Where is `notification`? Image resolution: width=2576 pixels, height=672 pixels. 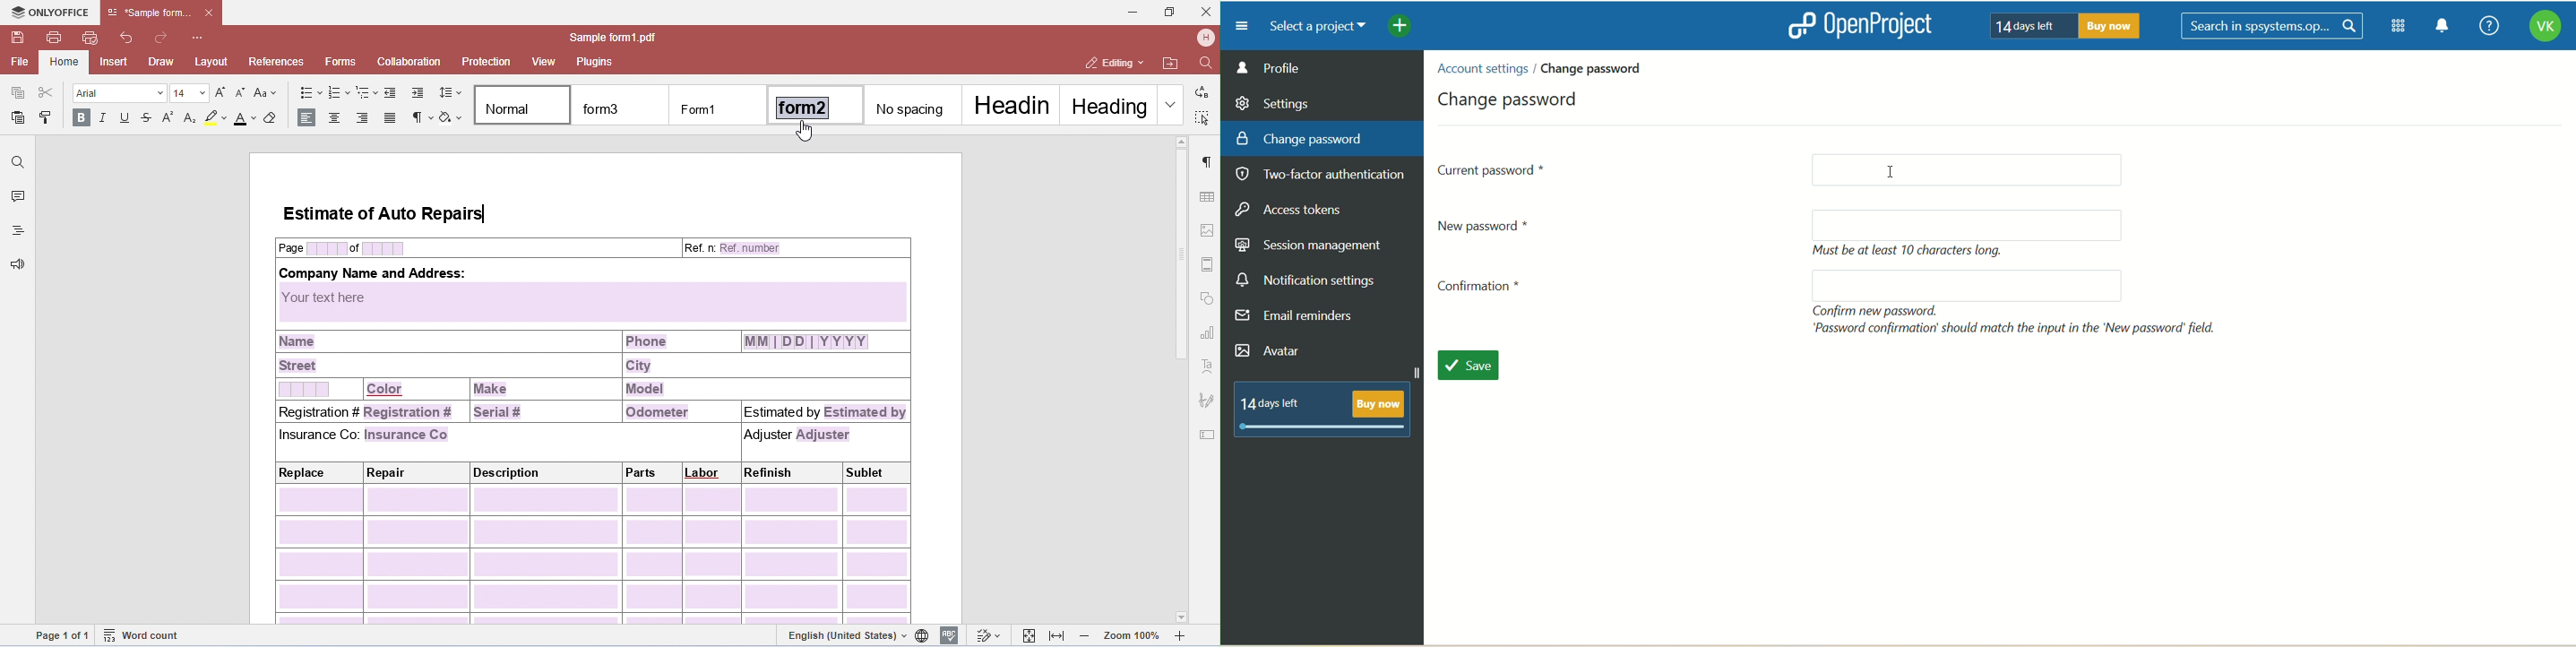
notification is located at coordinates (2443, 28).